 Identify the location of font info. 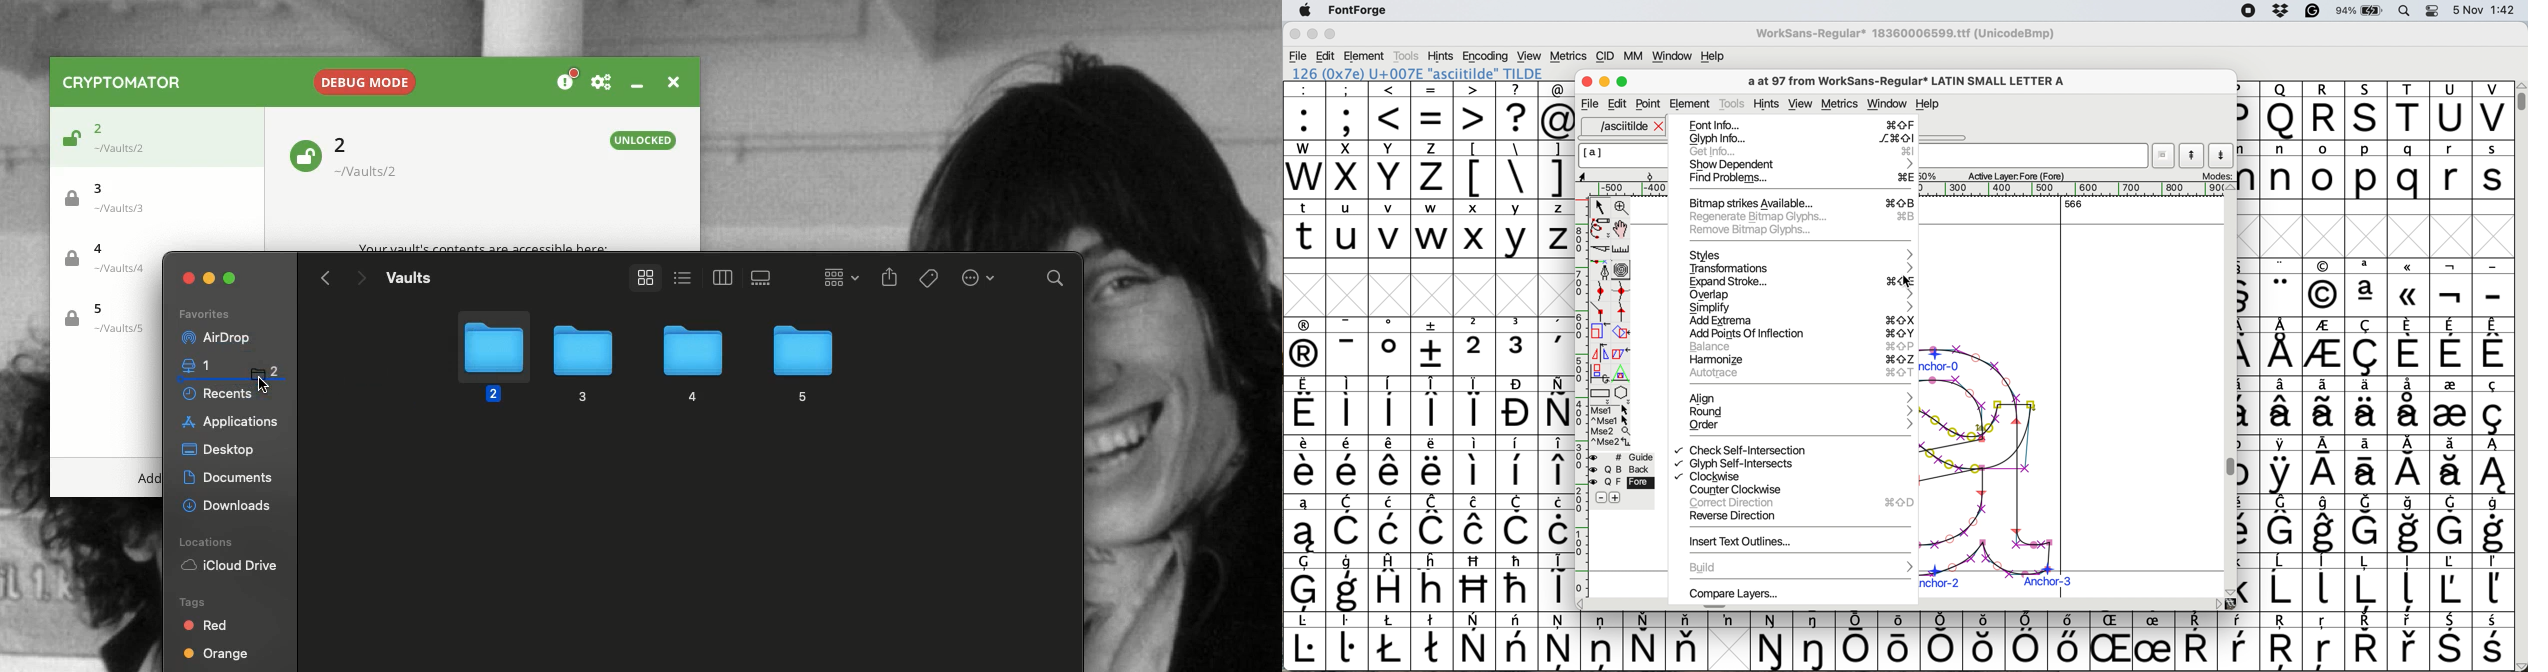
(1801, 124).